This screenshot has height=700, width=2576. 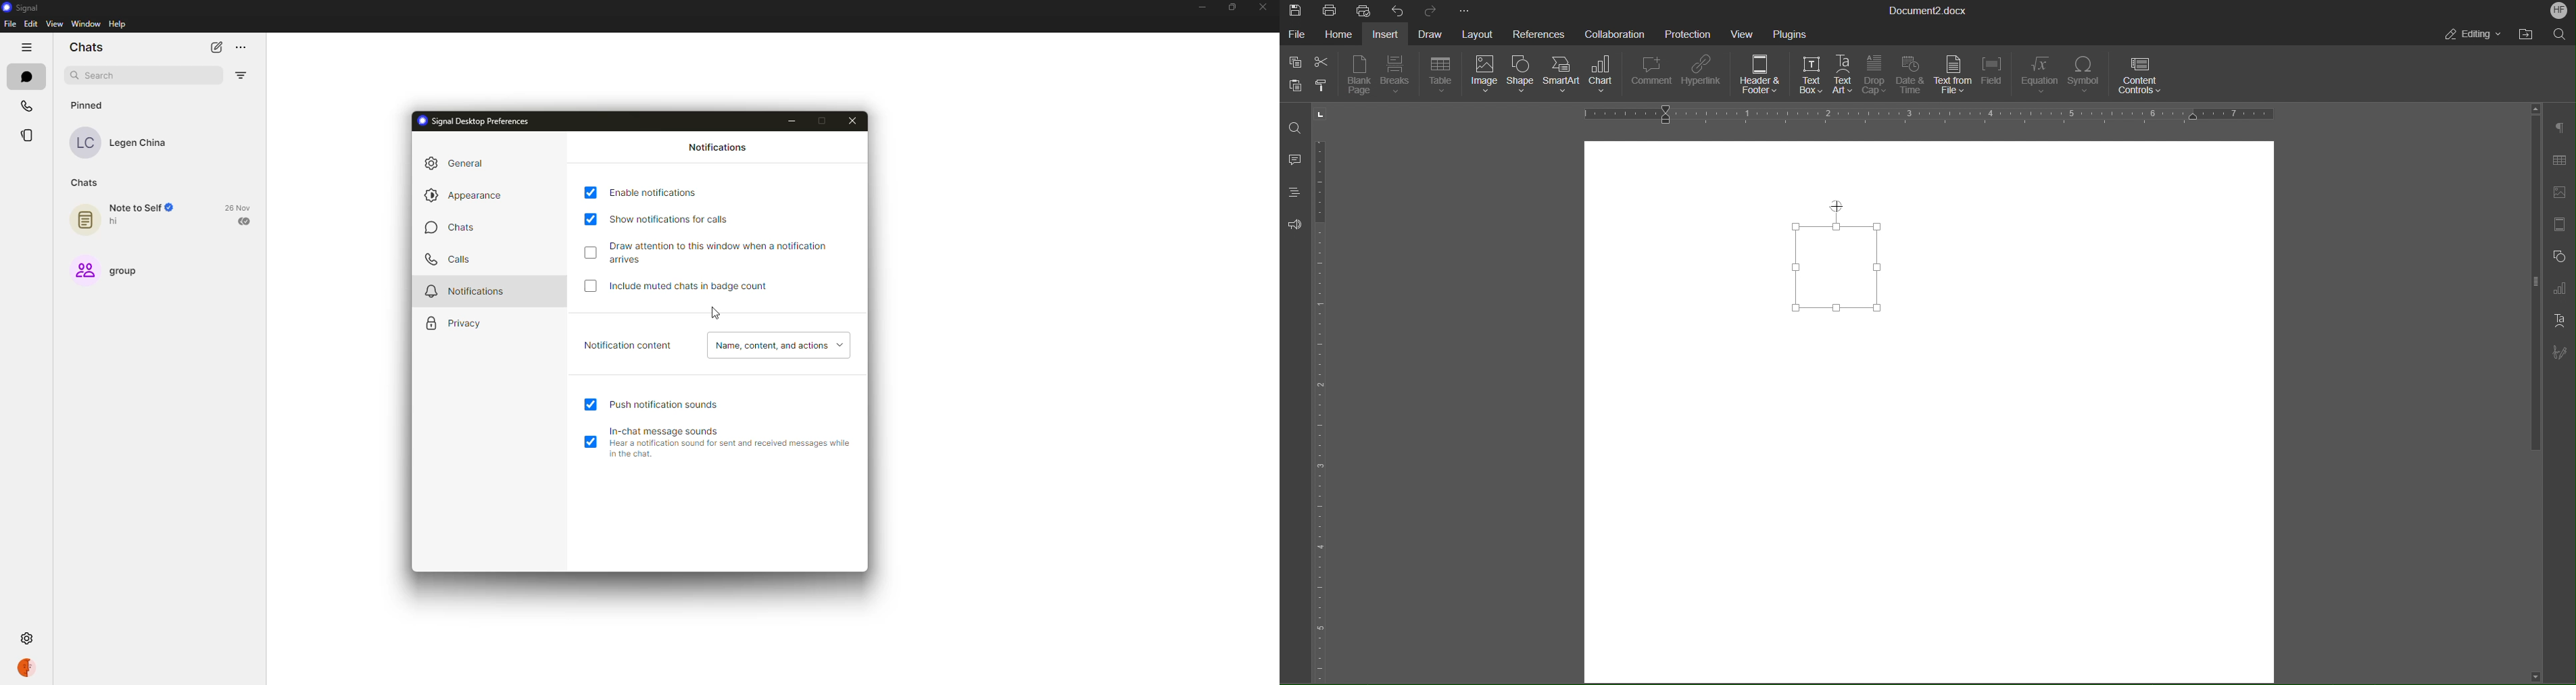 What do you see at coordinates (2039, 75) in the screenshot?
I see `Equation` at bounding box center [2039, 75].